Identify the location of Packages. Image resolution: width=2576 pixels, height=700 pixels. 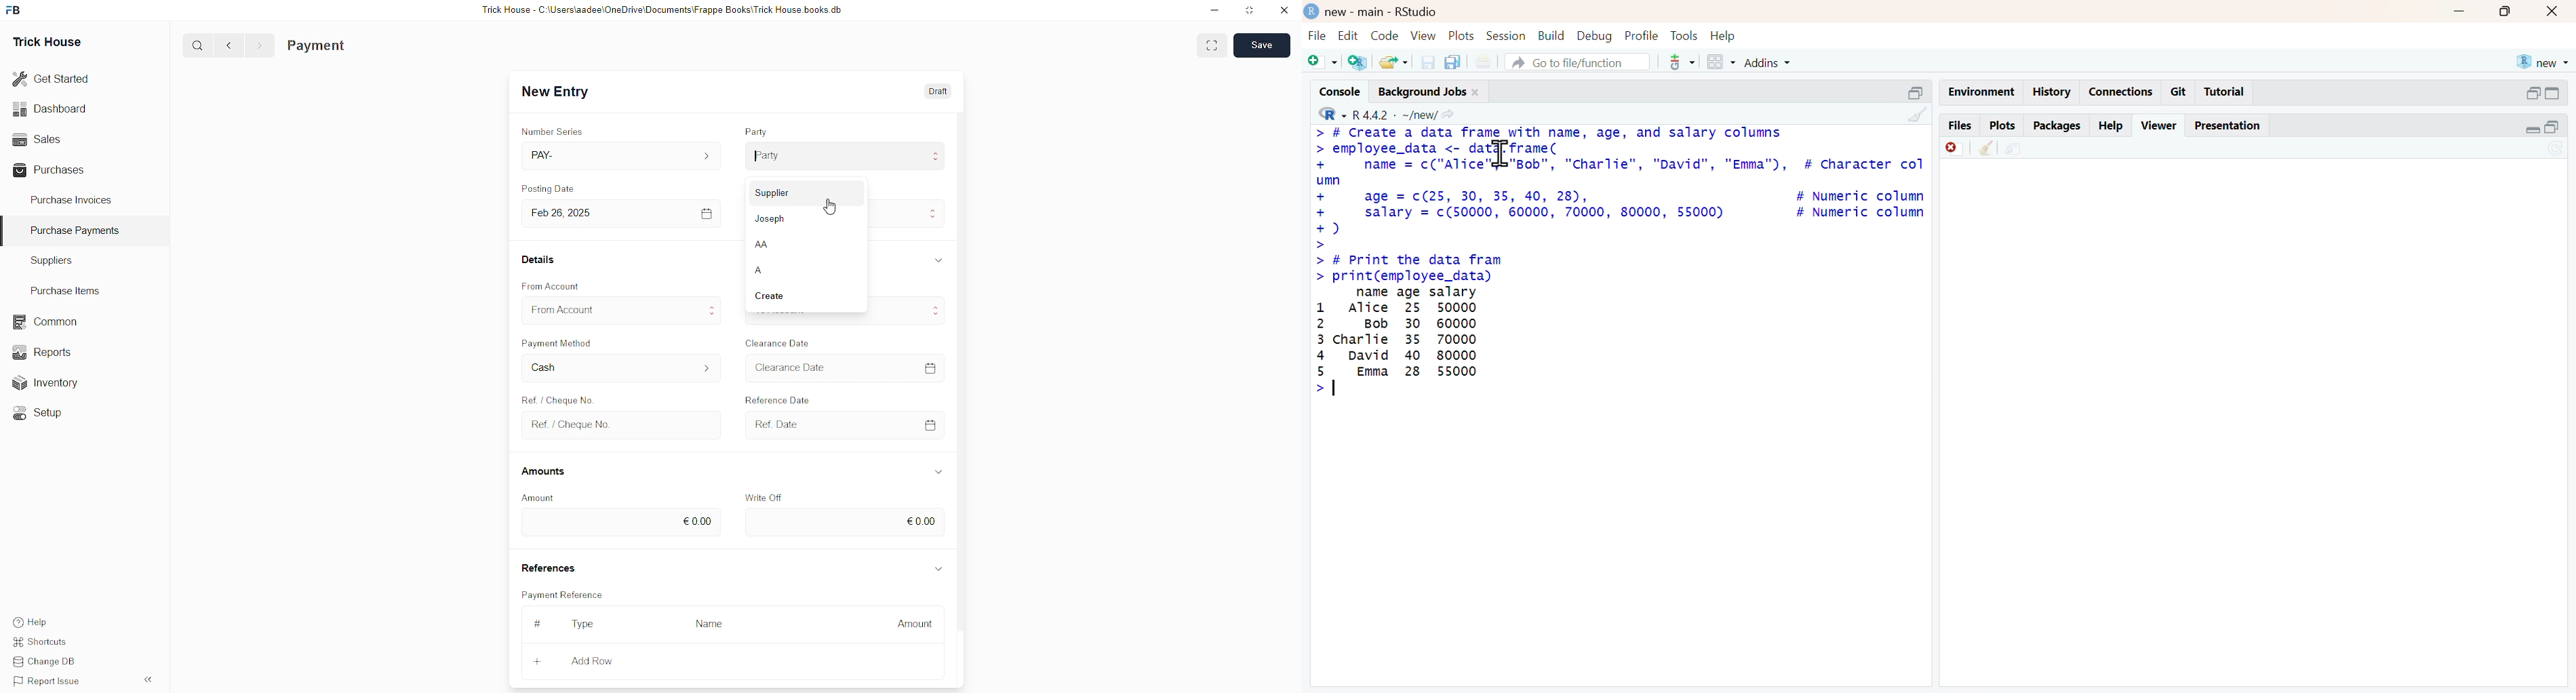
(2057, 124).